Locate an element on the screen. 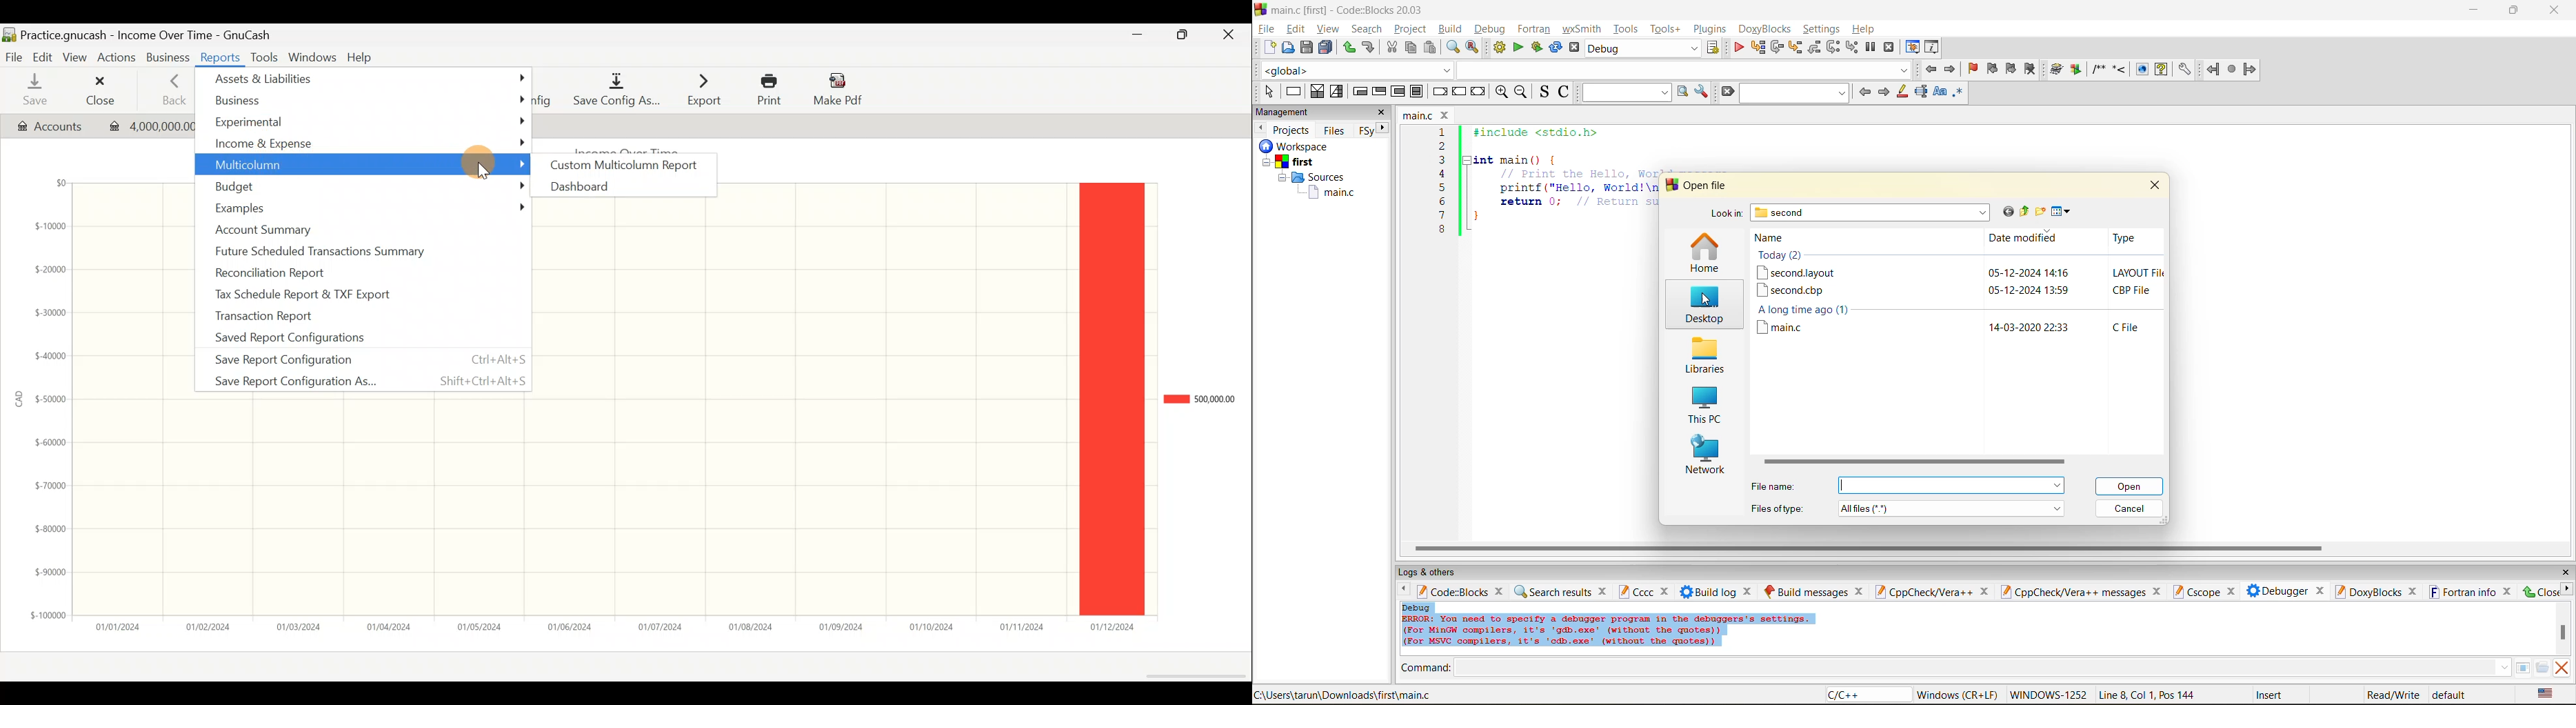 Image resolution: width=2576 pixels, height=728 pixels. search is located at coordinates (1795, 92).